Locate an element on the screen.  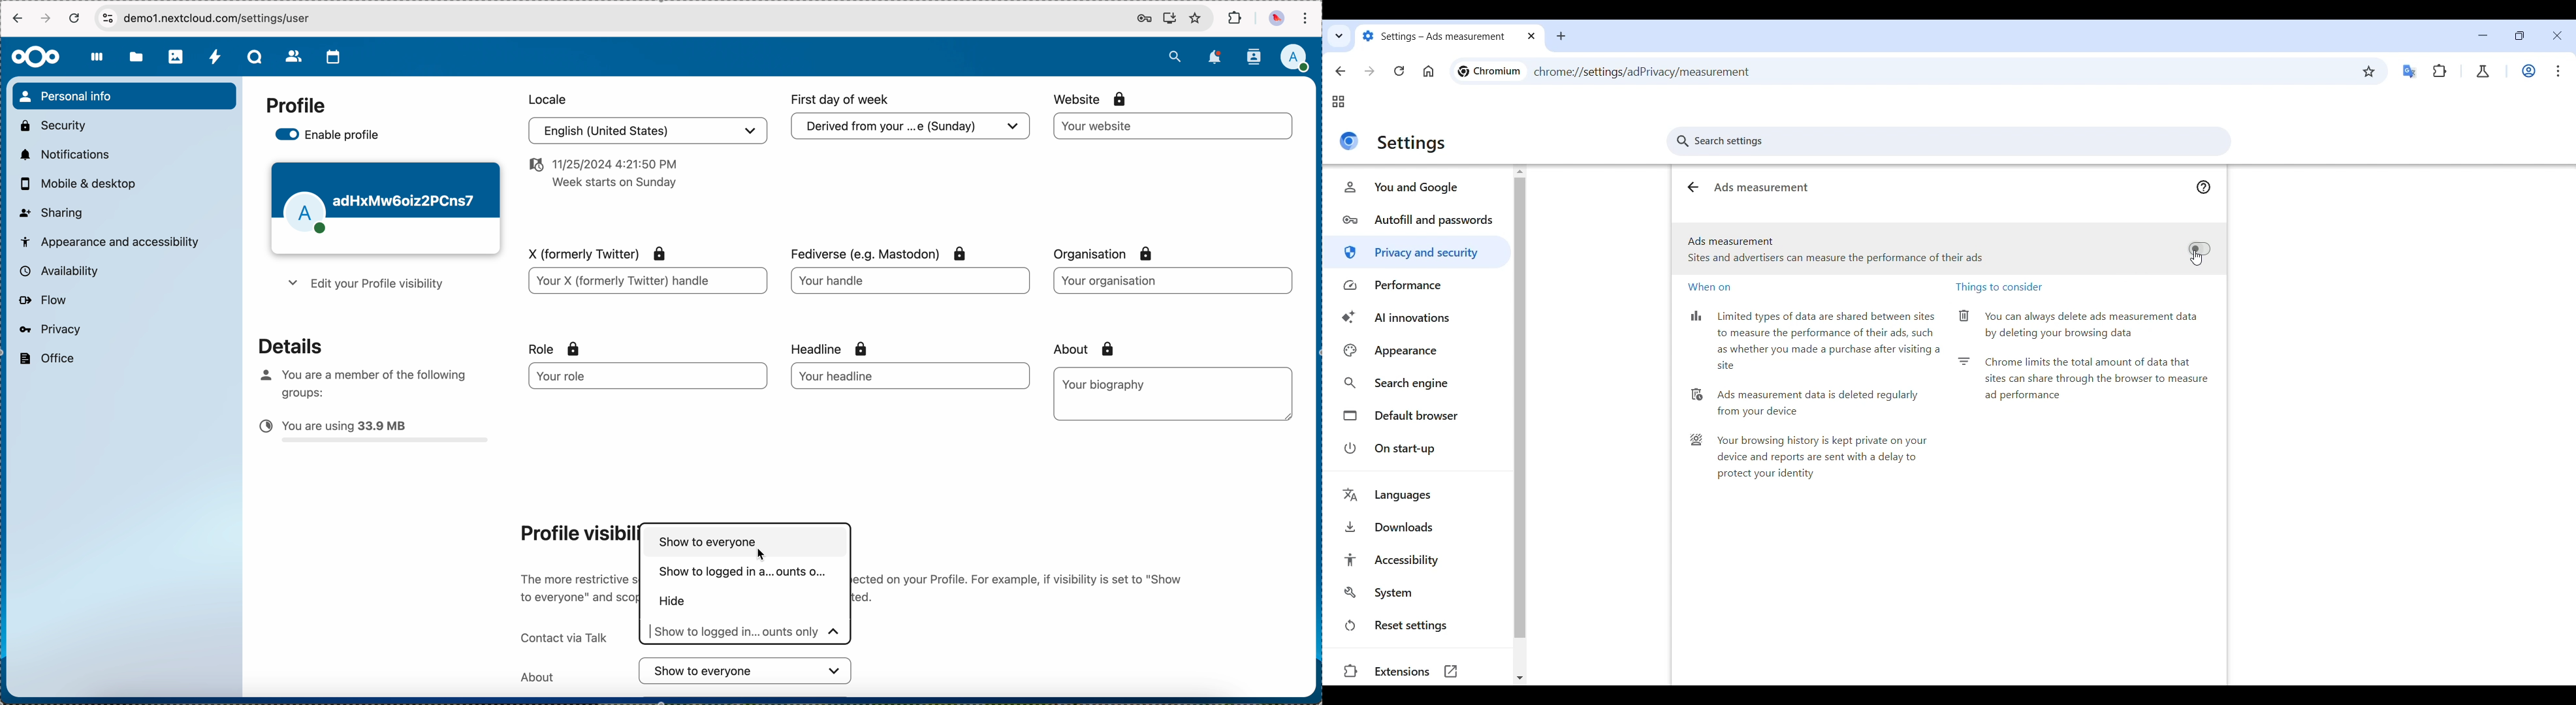
Privacy and security highlighted as current selection is located at coordinates (1418, 252).